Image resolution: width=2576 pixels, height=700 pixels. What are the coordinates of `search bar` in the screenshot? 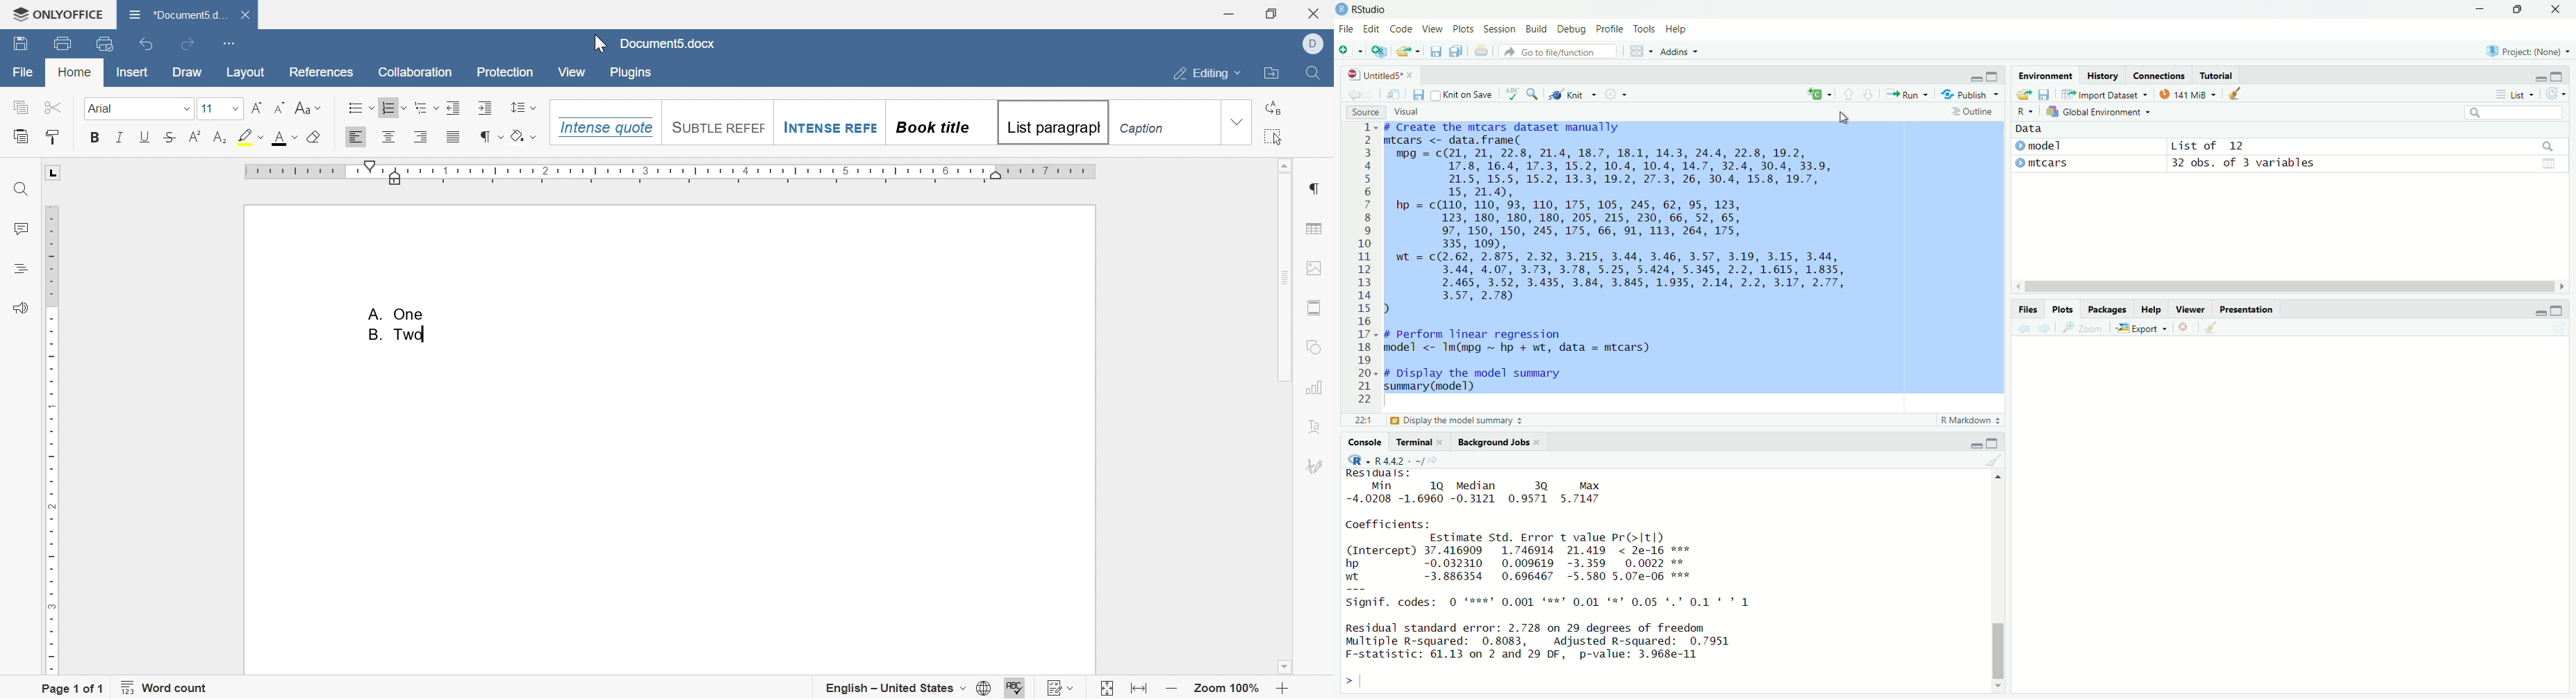 It's located at (2515, 113).